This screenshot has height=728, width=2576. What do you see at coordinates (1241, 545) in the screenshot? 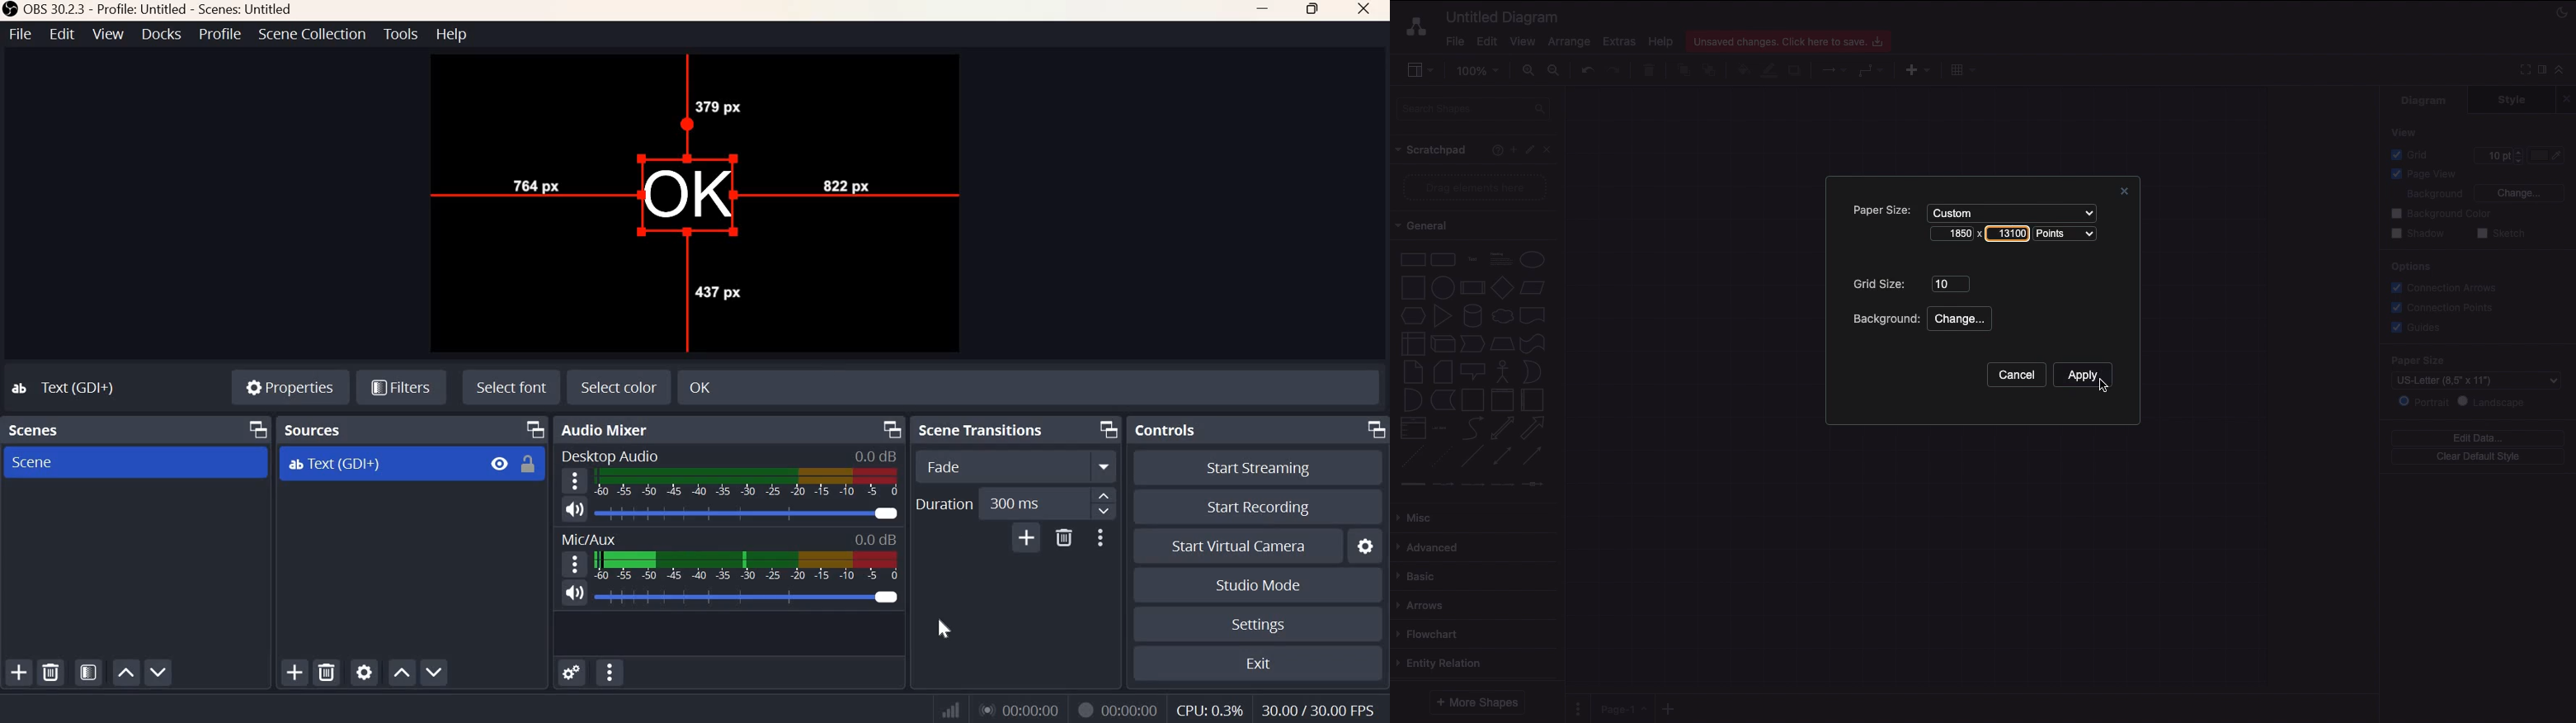
I see `Start virtual camera` at bounding box center [1241, 545].